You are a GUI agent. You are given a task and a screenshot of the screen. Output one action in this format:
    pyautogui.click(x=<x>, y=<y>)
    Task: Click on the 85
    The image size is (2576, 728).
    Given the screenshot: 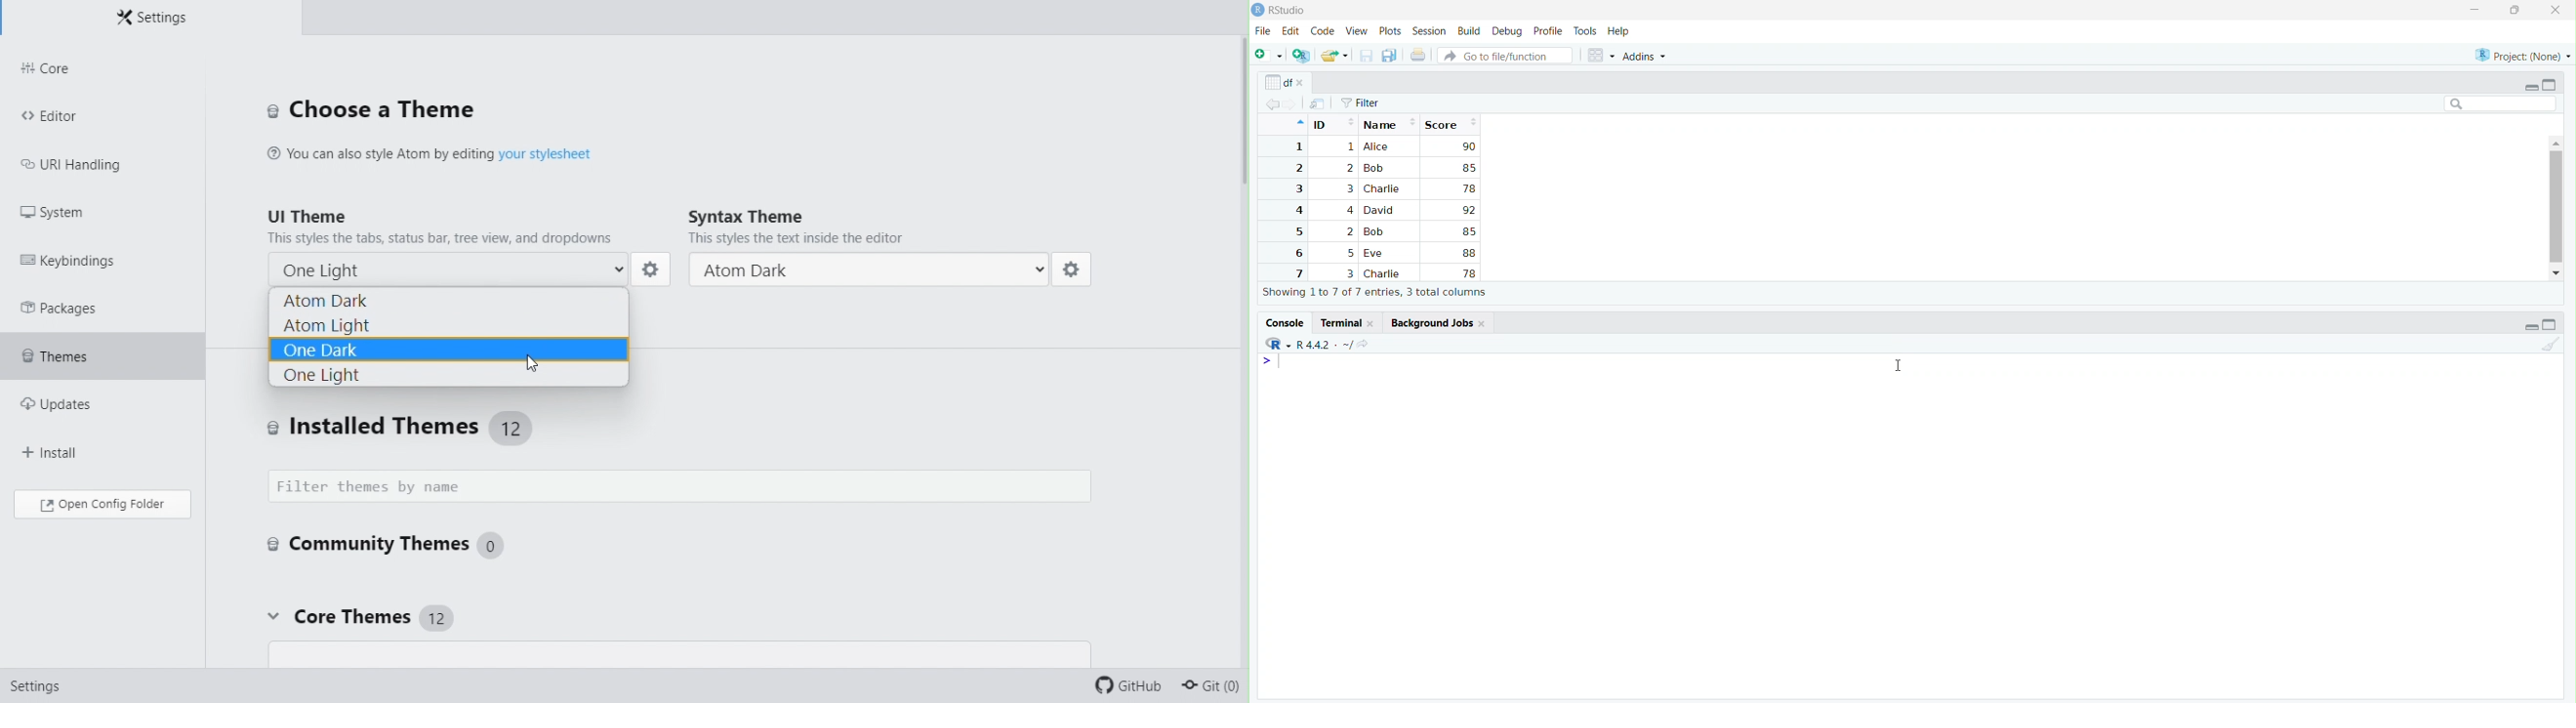 What is the action you would take?
    pyautogui.click(x=1468, y=231)
    